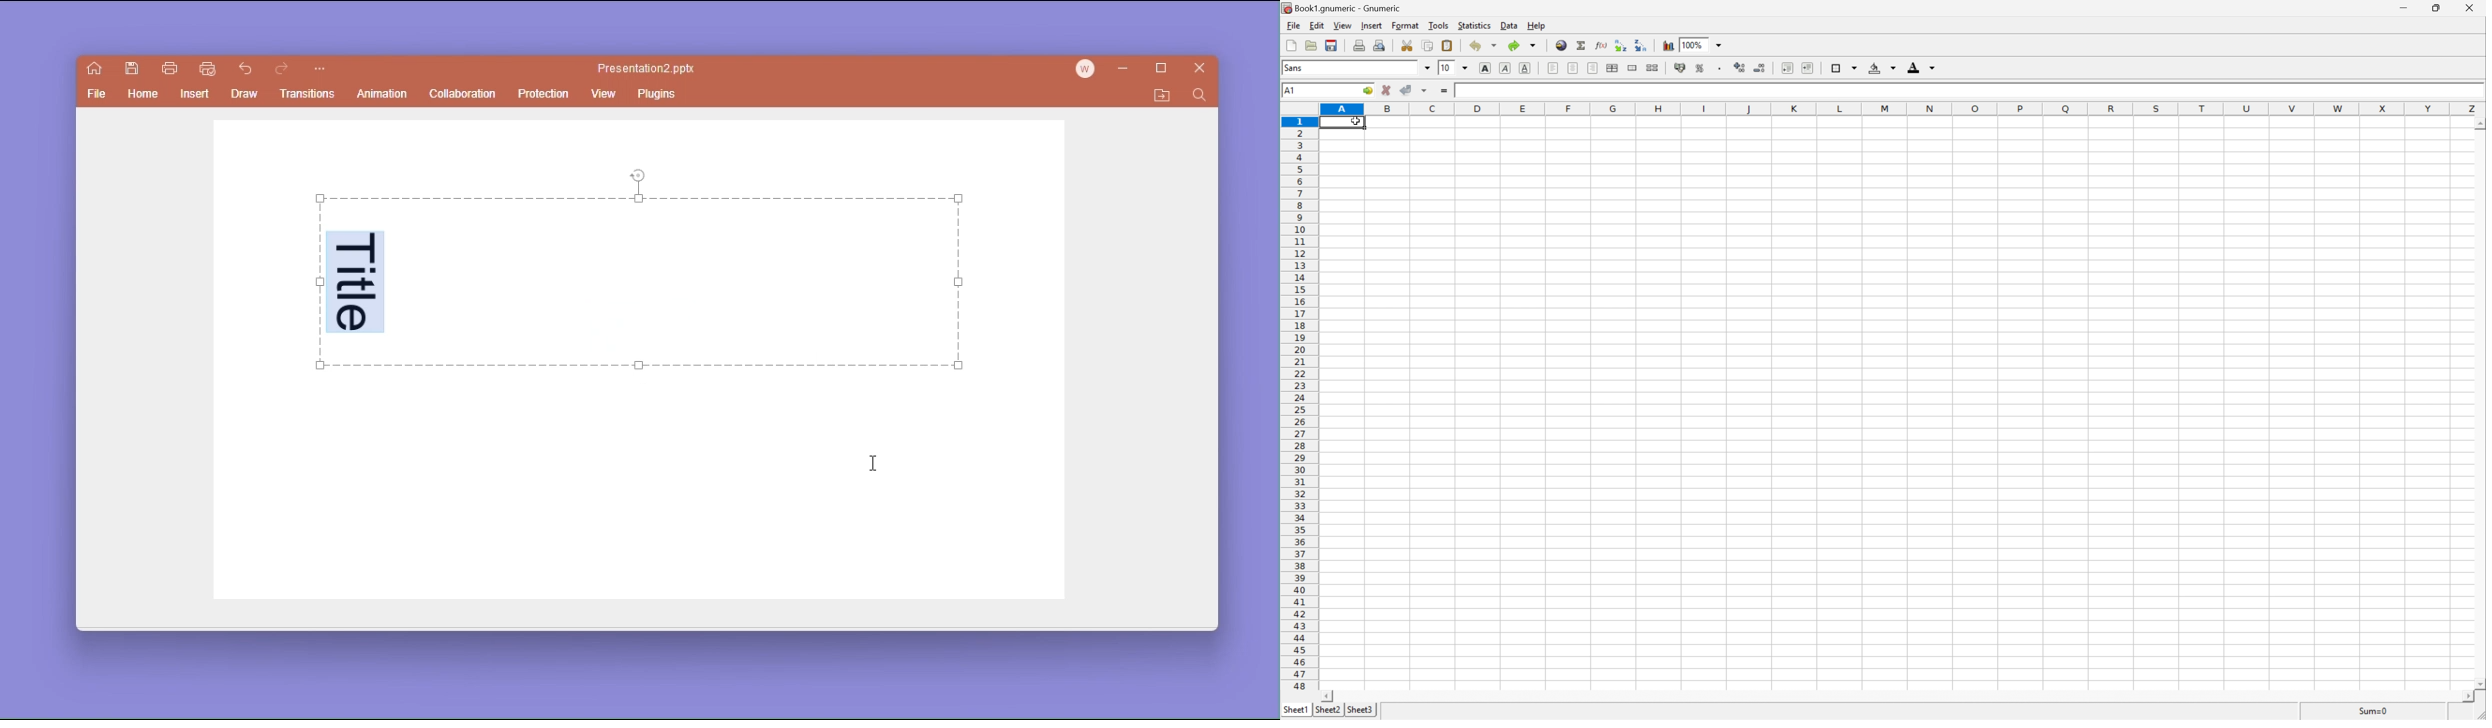 Image resolution: width=2492 pixels, height=728 pixels. I want to click on tools, so click(1437, 26).